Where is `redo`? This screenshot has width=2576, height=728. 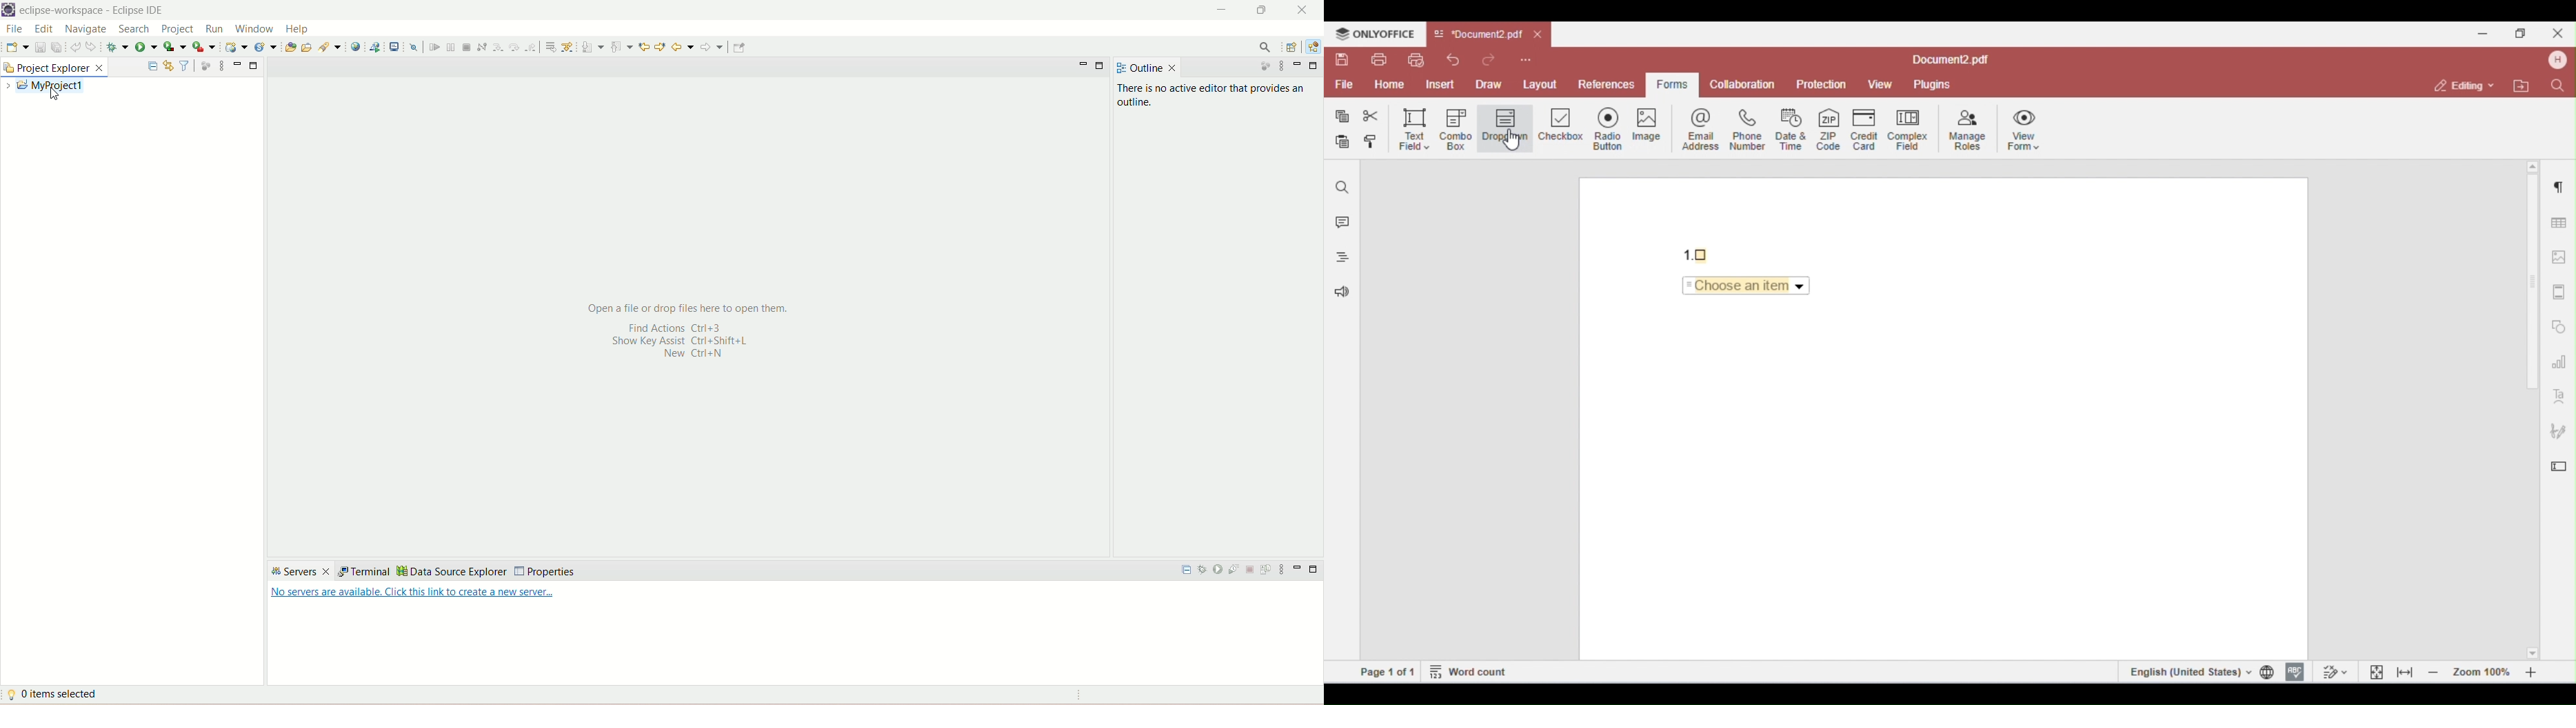 redo is located at coordinates (92, 46).